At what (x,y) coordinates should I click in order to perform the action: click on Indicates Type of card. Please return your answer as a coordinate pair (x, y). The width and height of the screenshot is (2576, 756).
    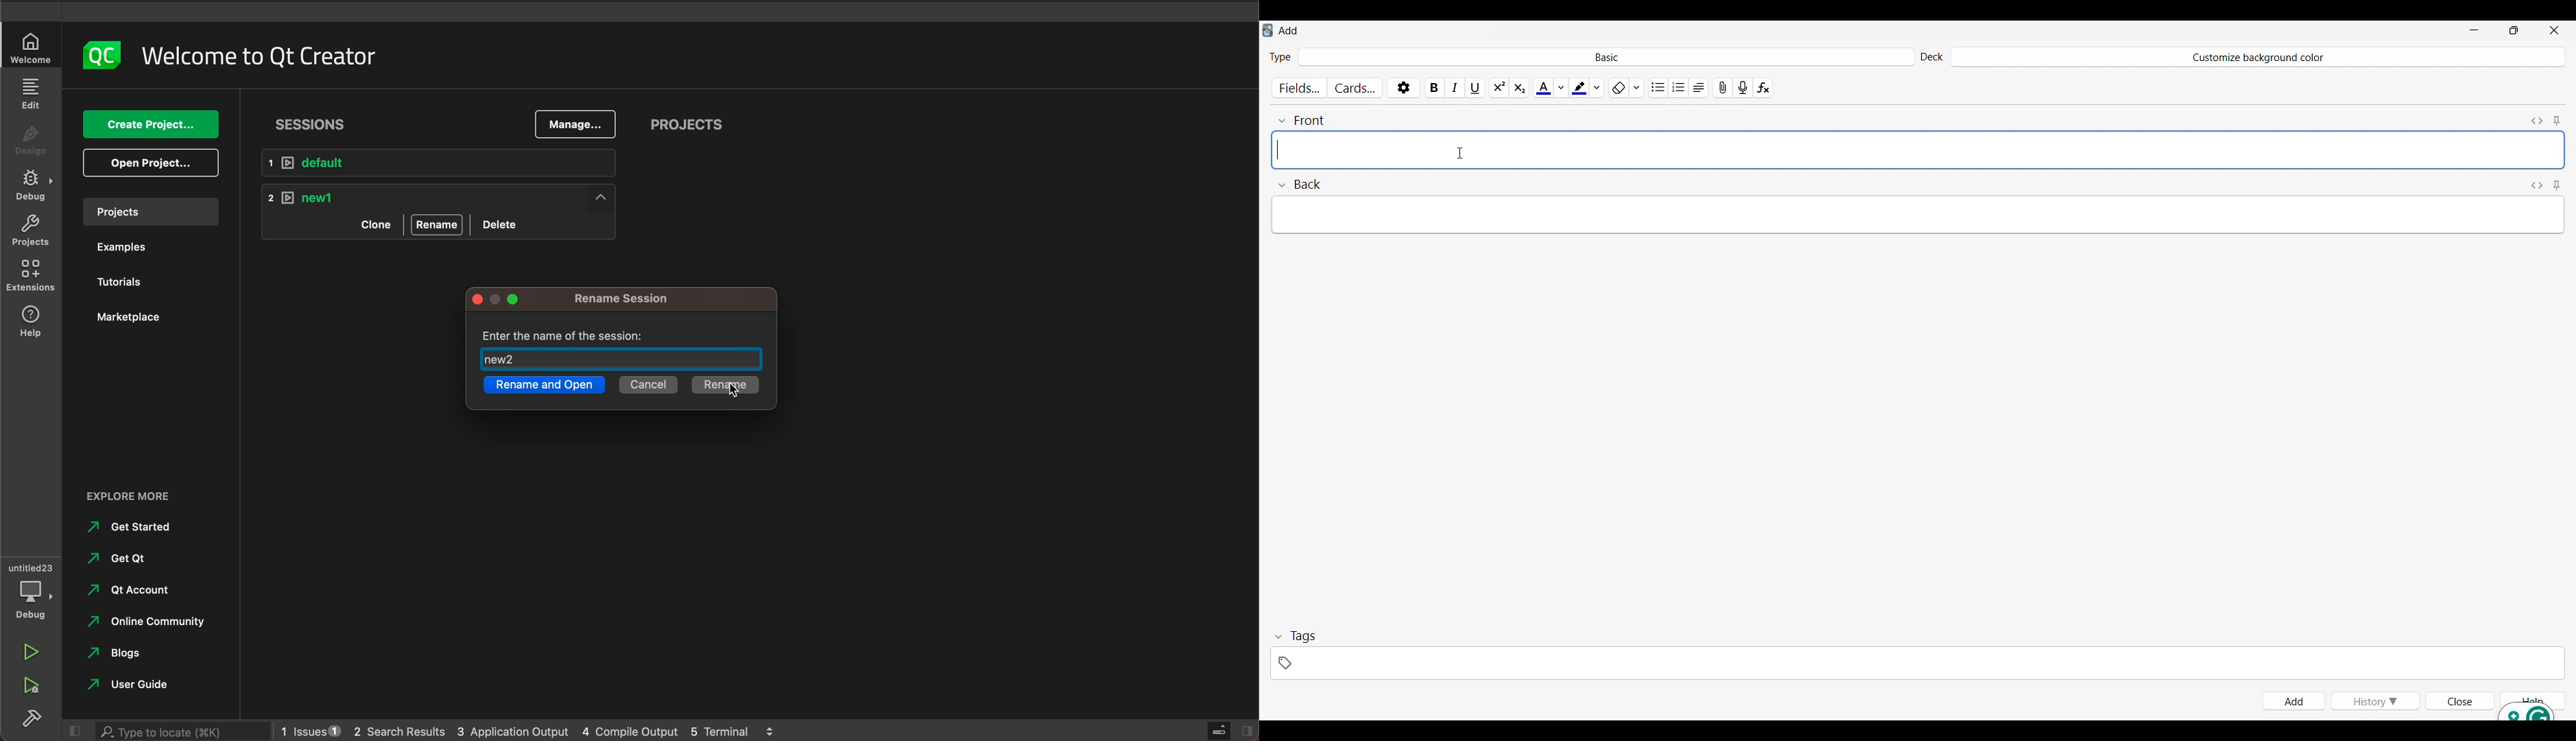
    Looking at the image, I should click on (1280, 56).